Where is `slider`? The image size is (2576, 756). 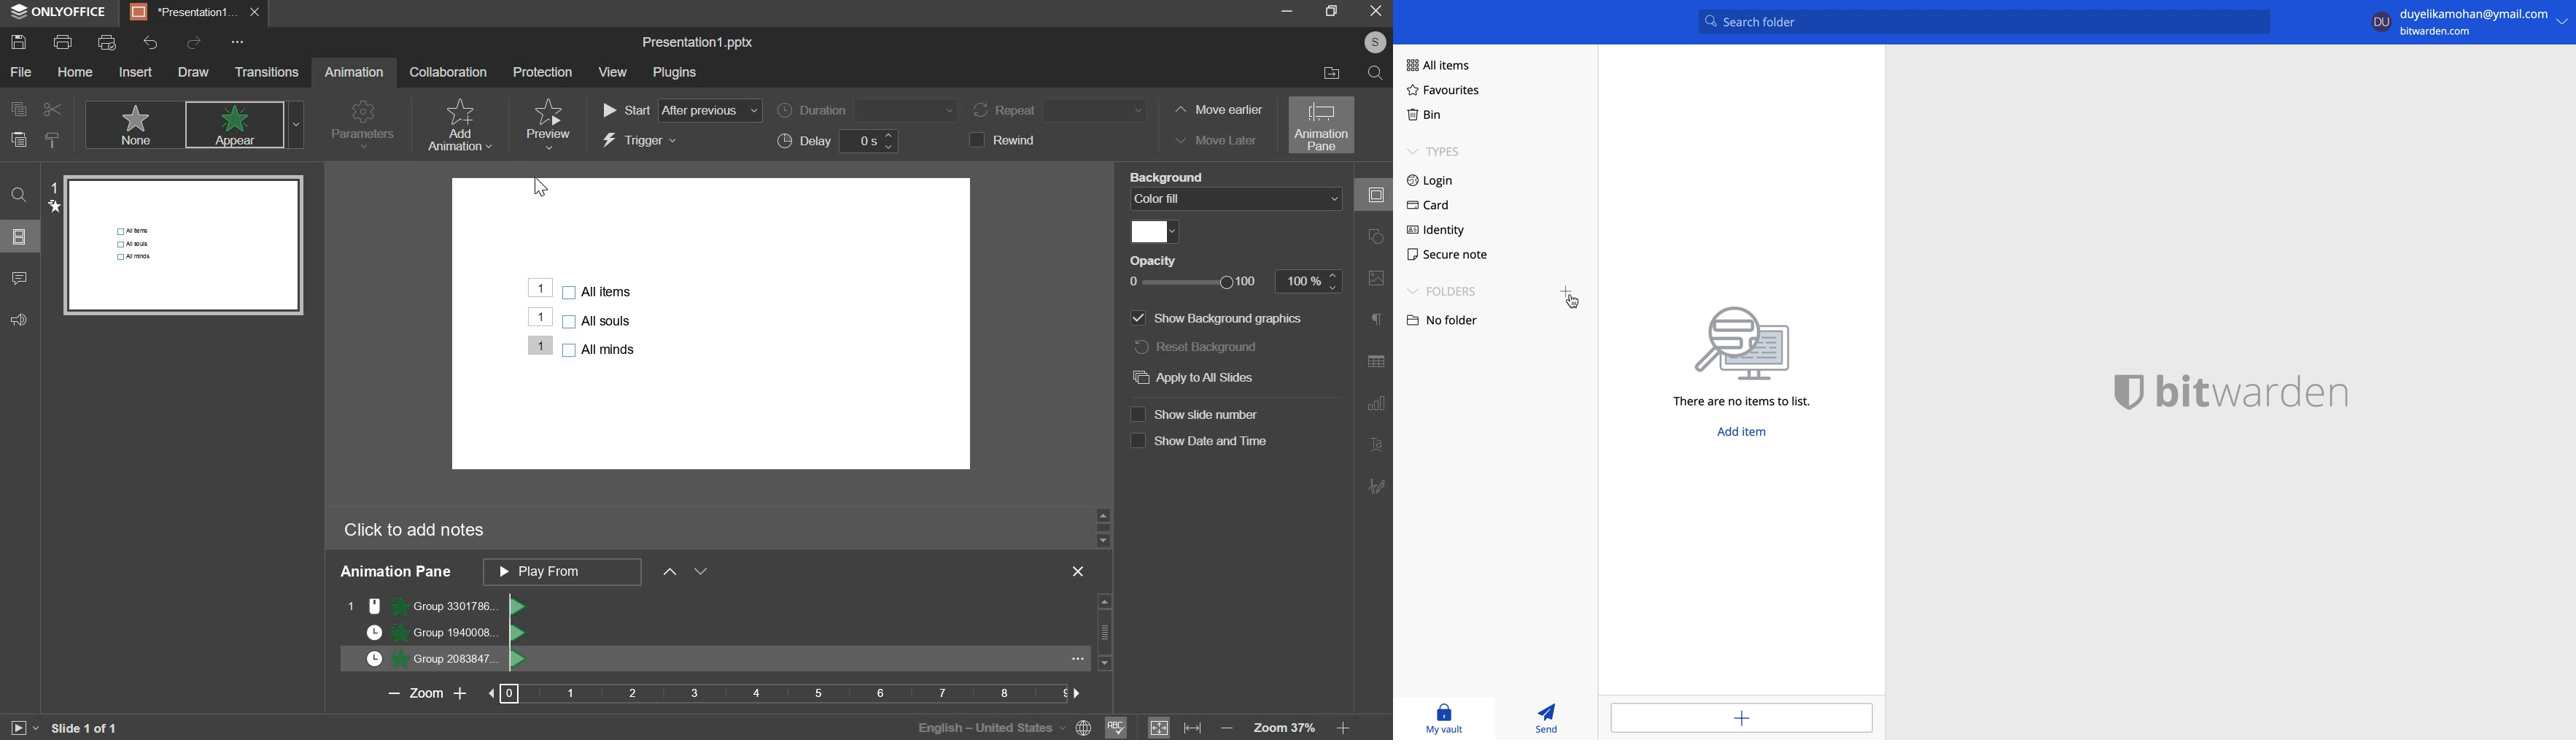 slider is located at coordinates (1102, 526).